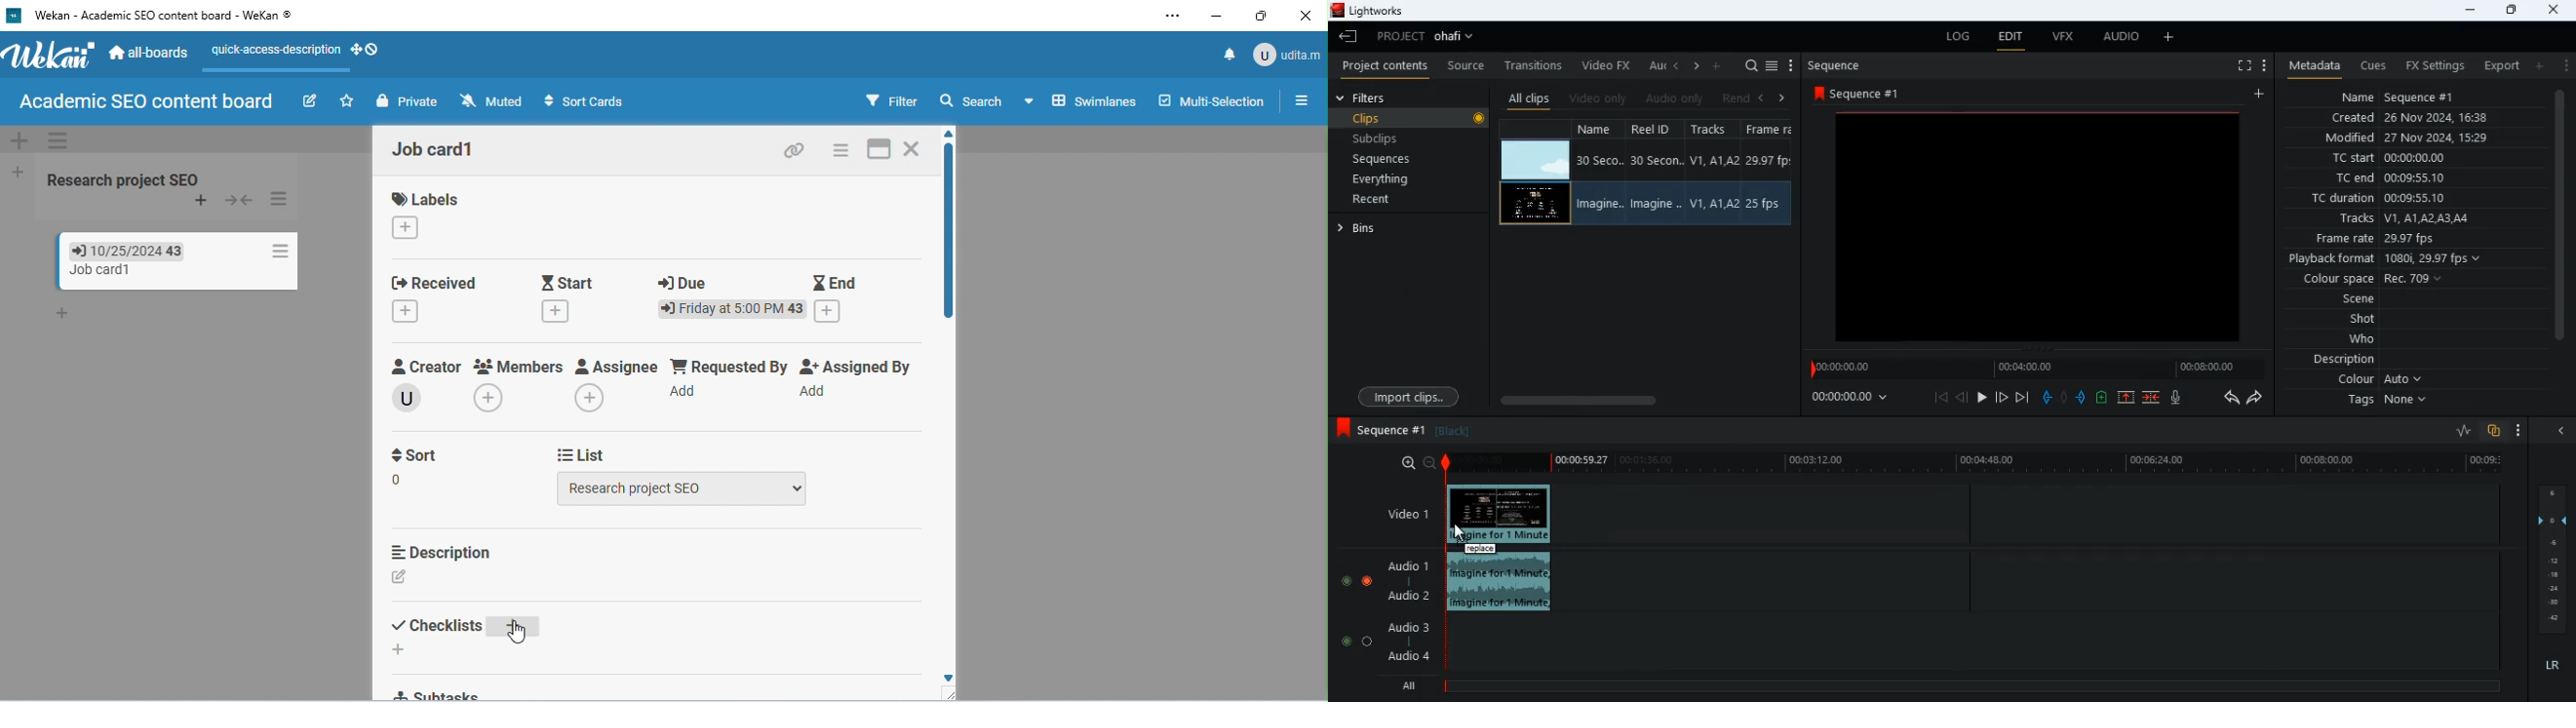  Describe the element at coordinates (1656, 65) in the screenshot. I see `au` at that location.